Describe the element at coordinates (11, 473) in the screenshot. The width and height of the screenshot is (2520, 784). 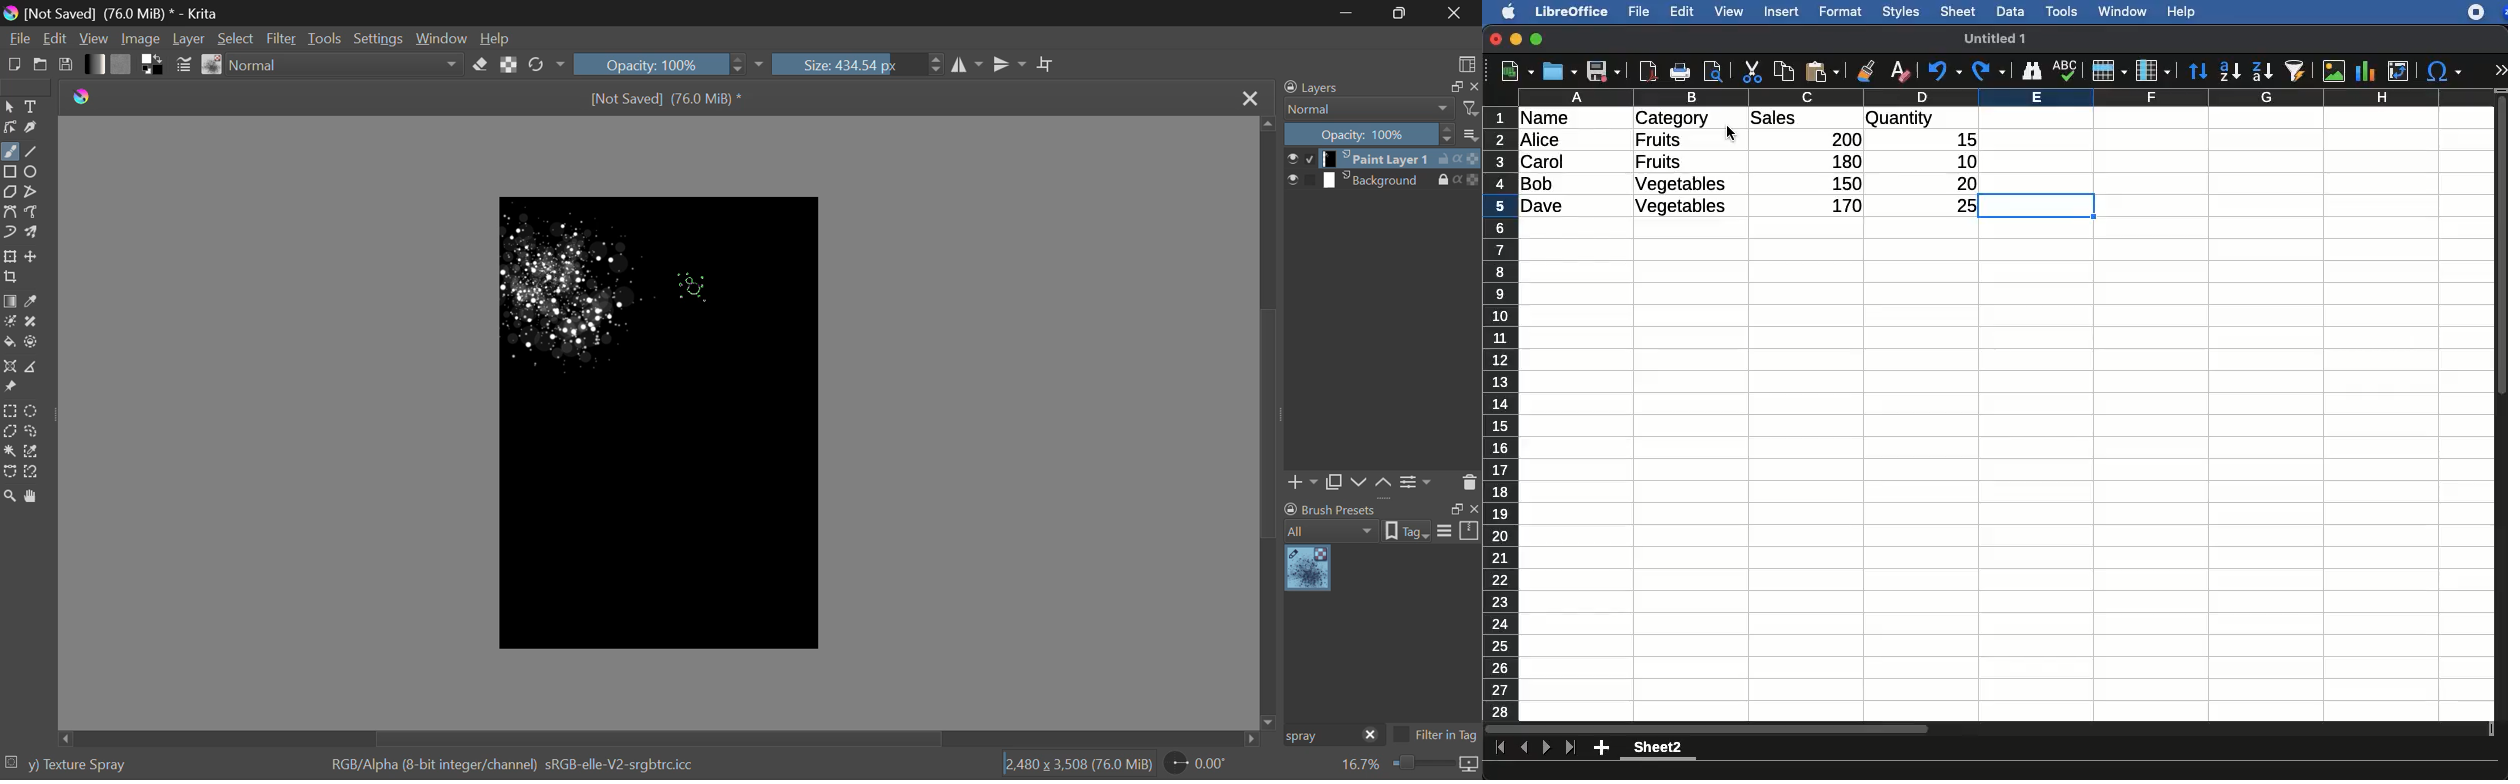
I see `Bezier Curve Selection` at that location.